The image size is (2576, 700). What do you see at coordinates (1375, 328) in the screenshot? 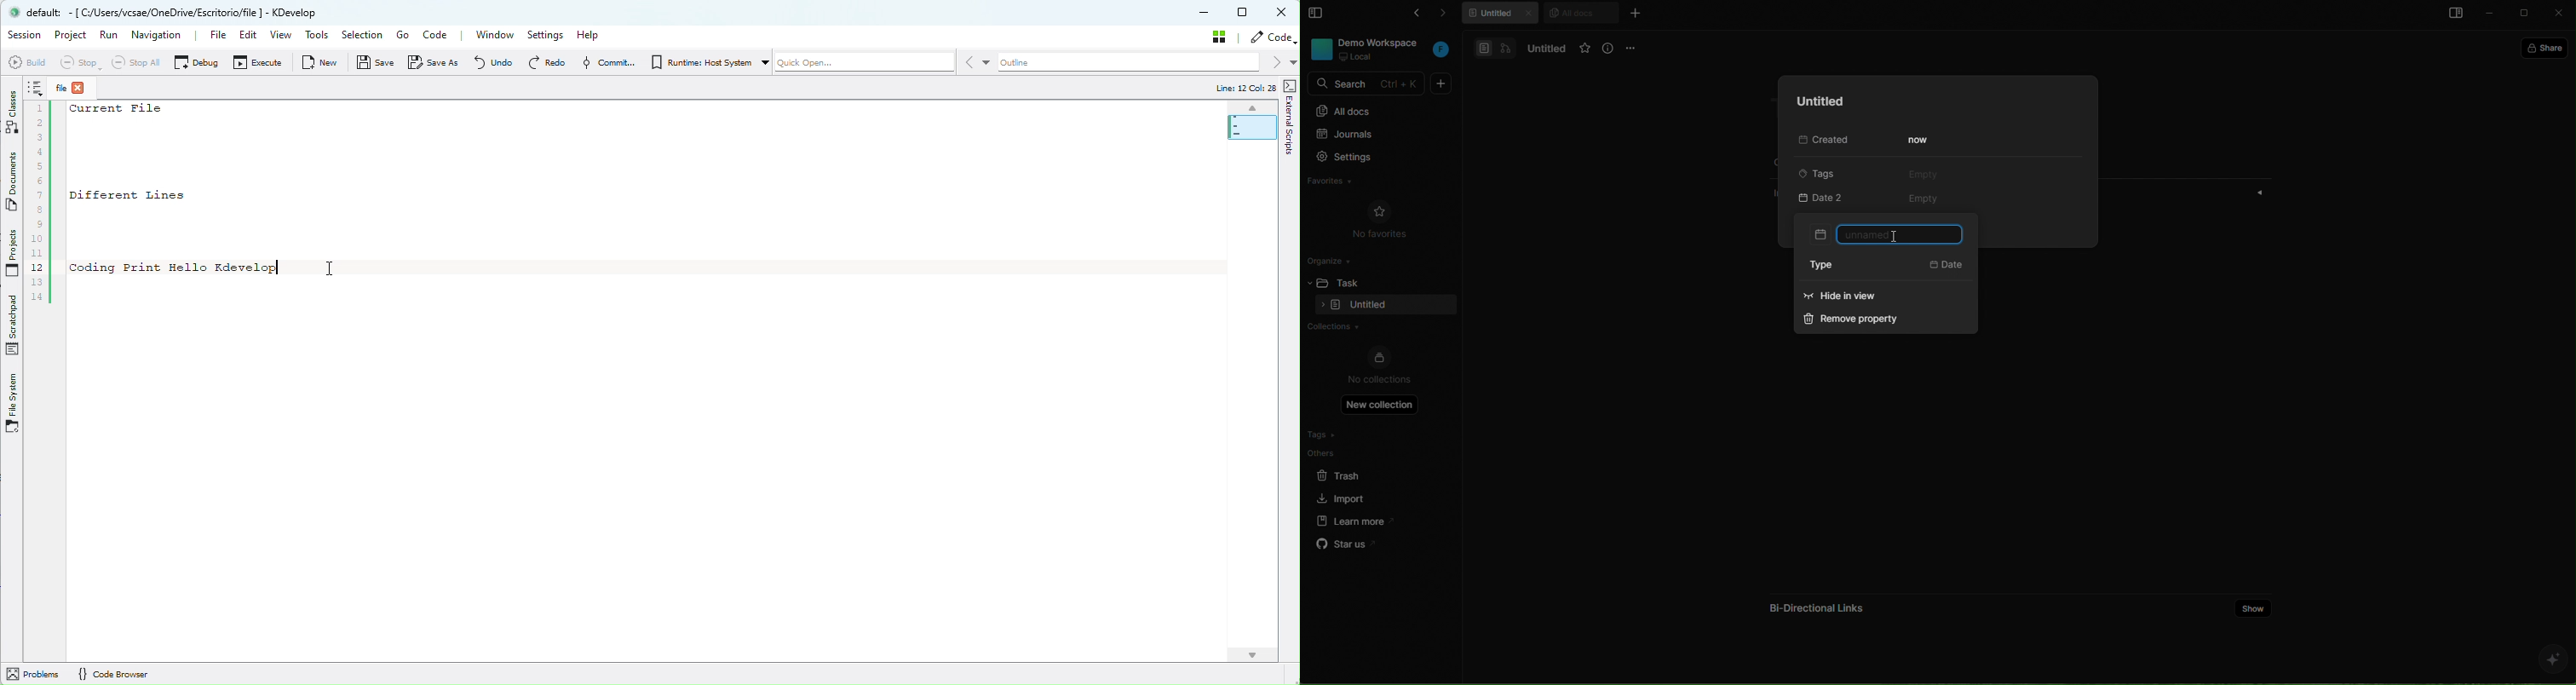
I see `collections` at bounding box center [1375, 328].